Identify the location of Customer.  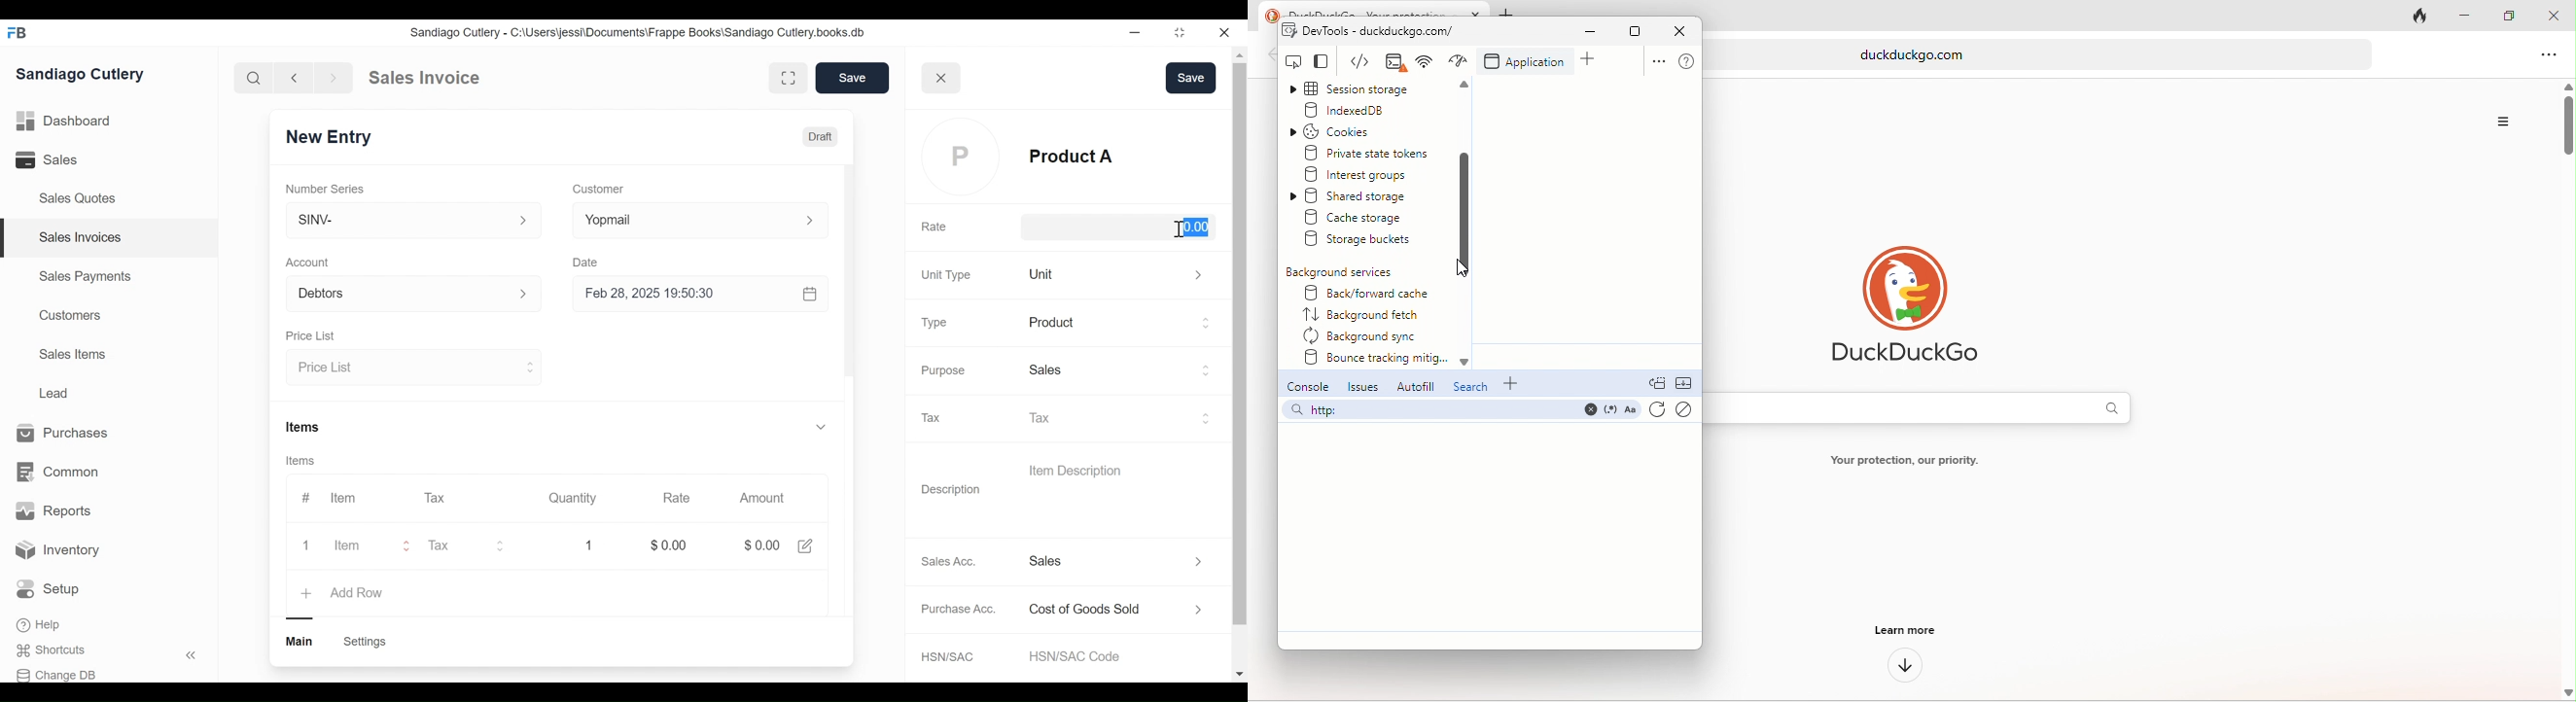
(603, 189).